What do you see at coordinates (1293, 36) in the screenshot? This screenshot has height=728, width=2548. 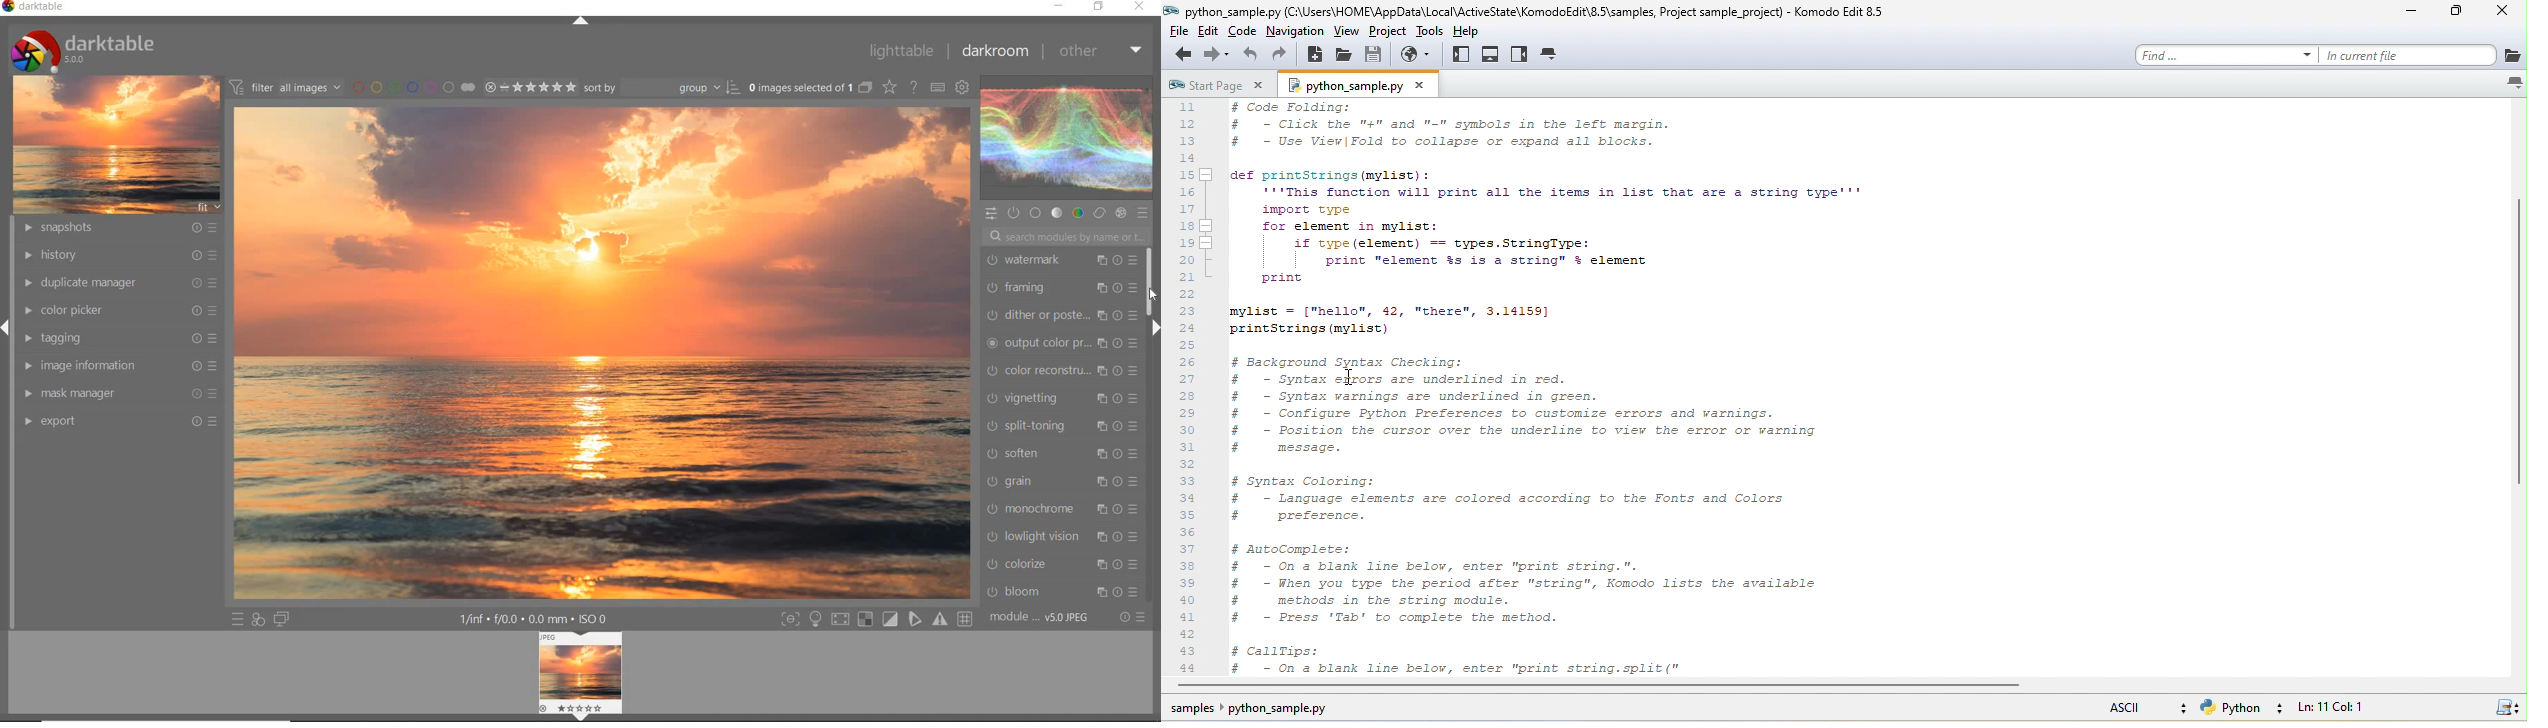 I see `navigation` at bounding box center [1293, 36].